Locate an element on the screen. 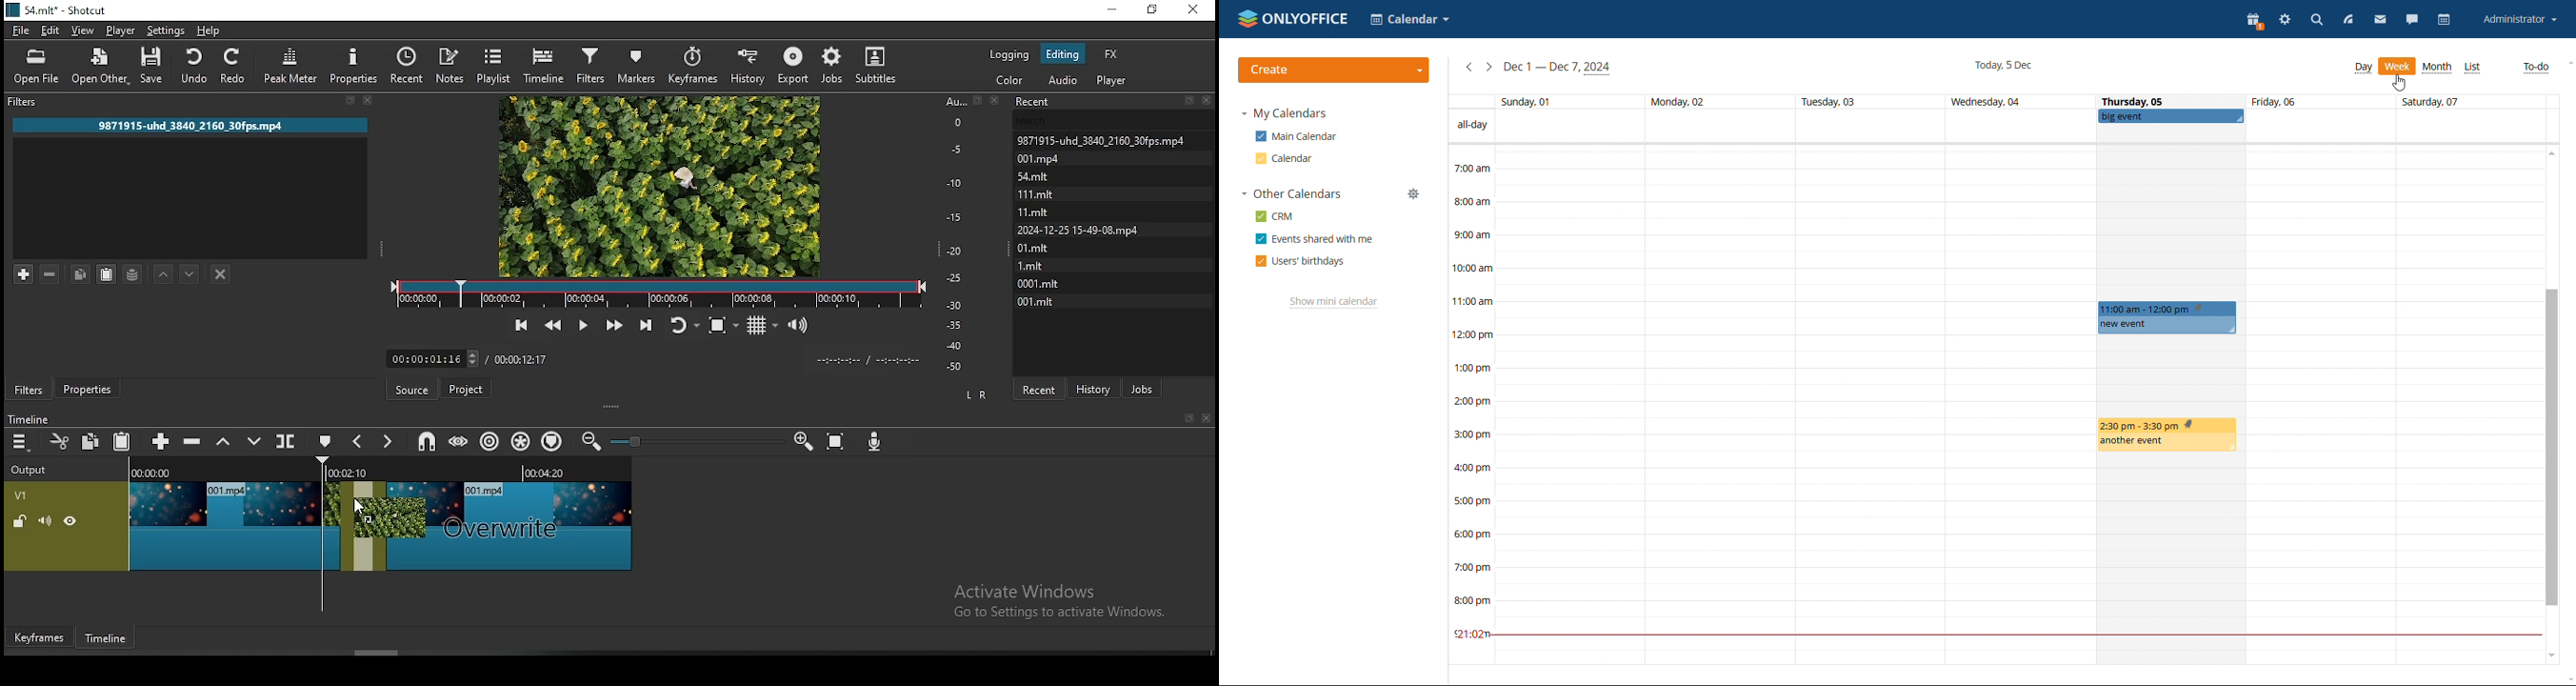 The width and height of the screenshot is (2576, 700). volume control is located at coordinates (800, 326).